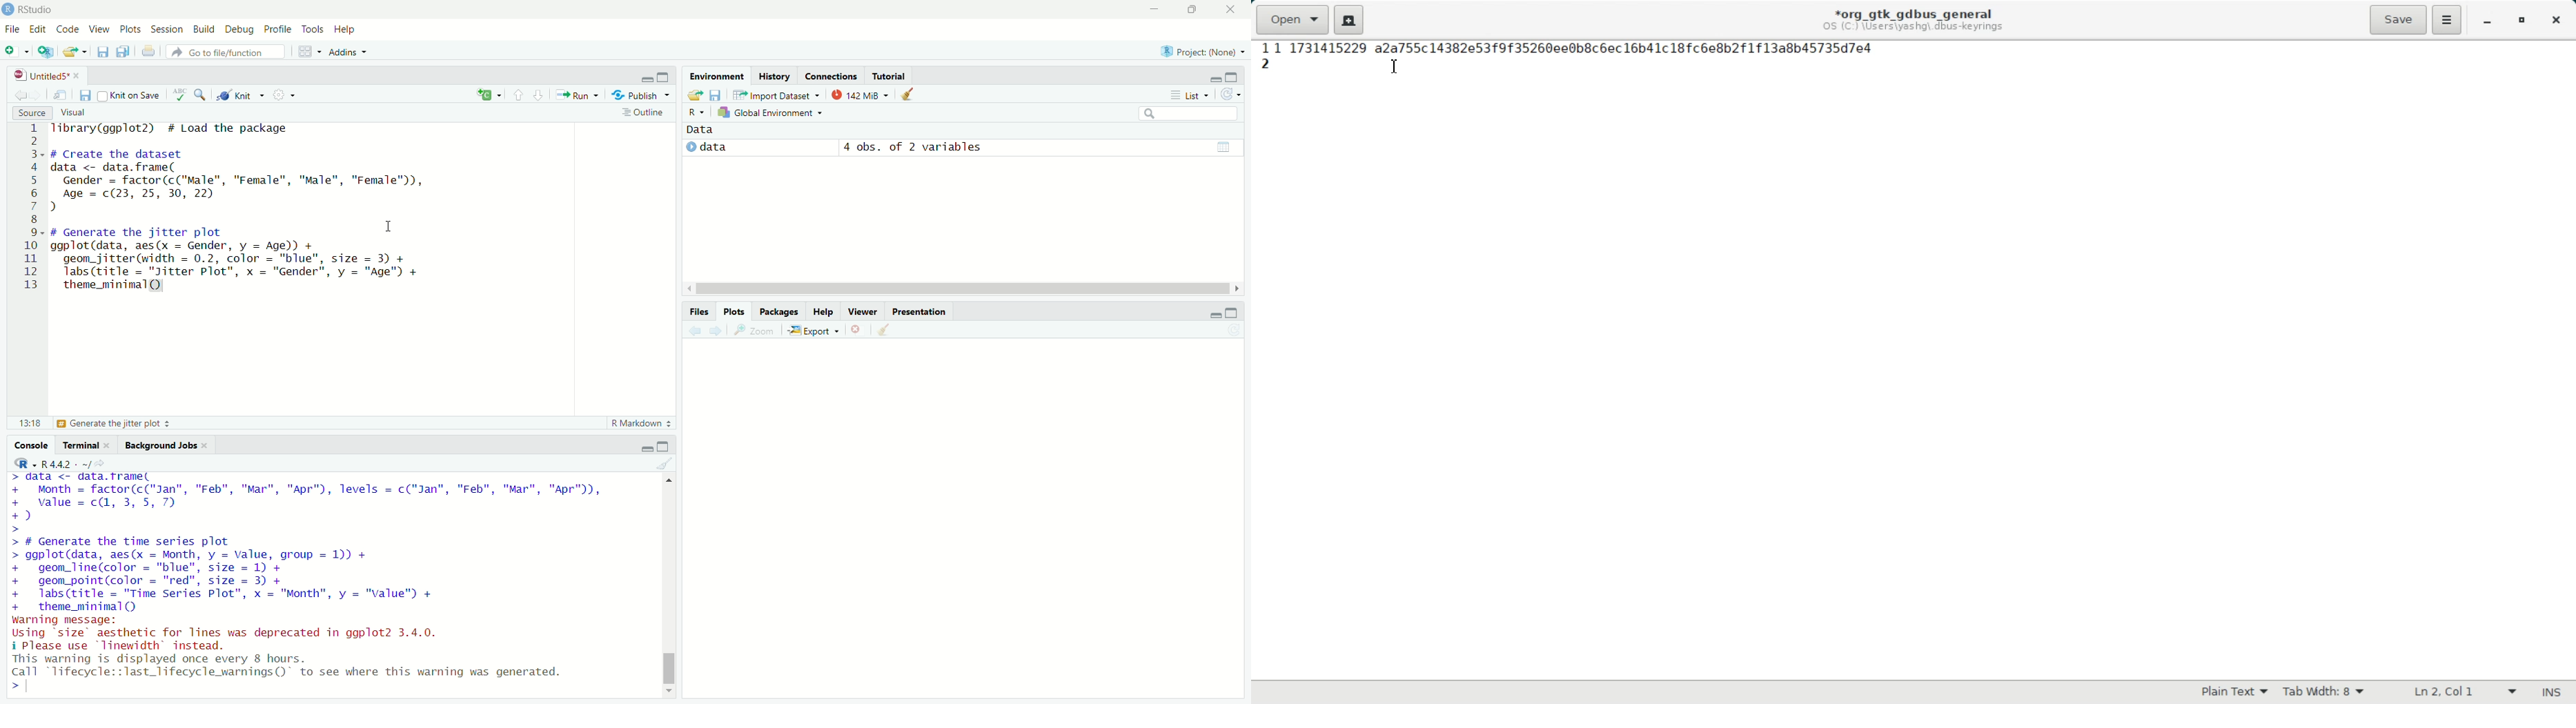  What do you see at coordinates (859, 330) in the screenshot?
I see `remove the current plot` at bounding box center [859, 330].